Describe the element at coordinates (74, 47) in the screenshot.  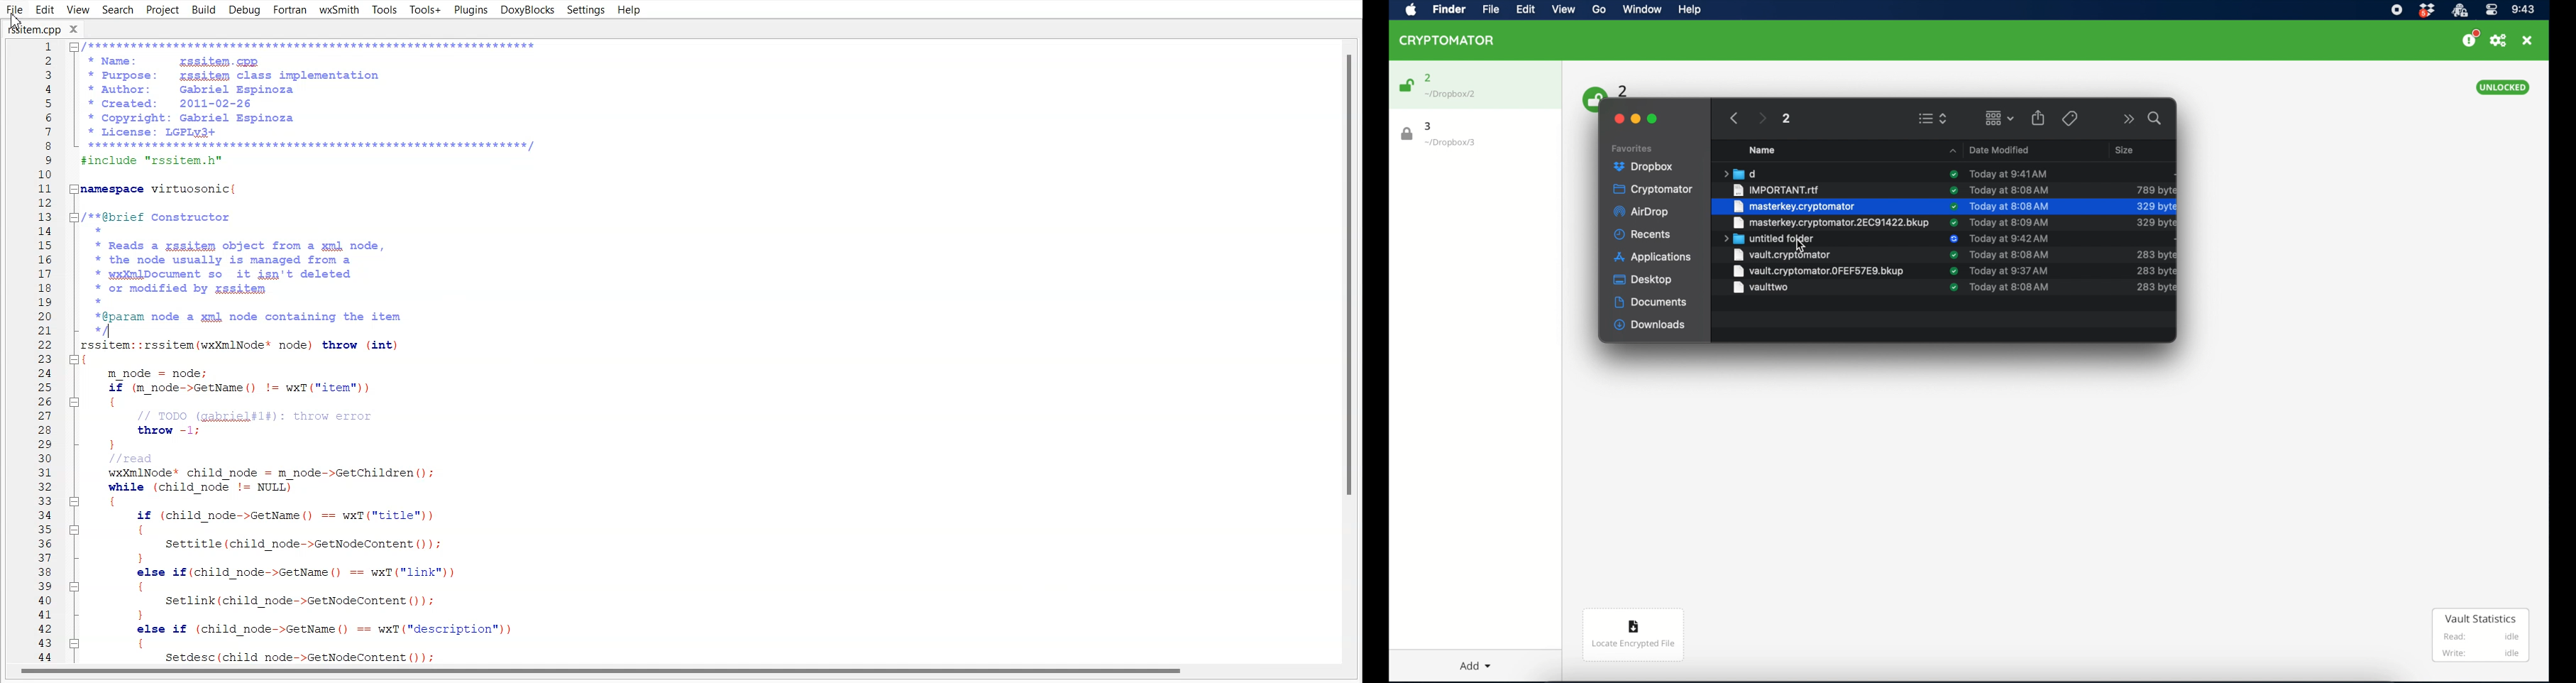
I see `Collapse` at that location.